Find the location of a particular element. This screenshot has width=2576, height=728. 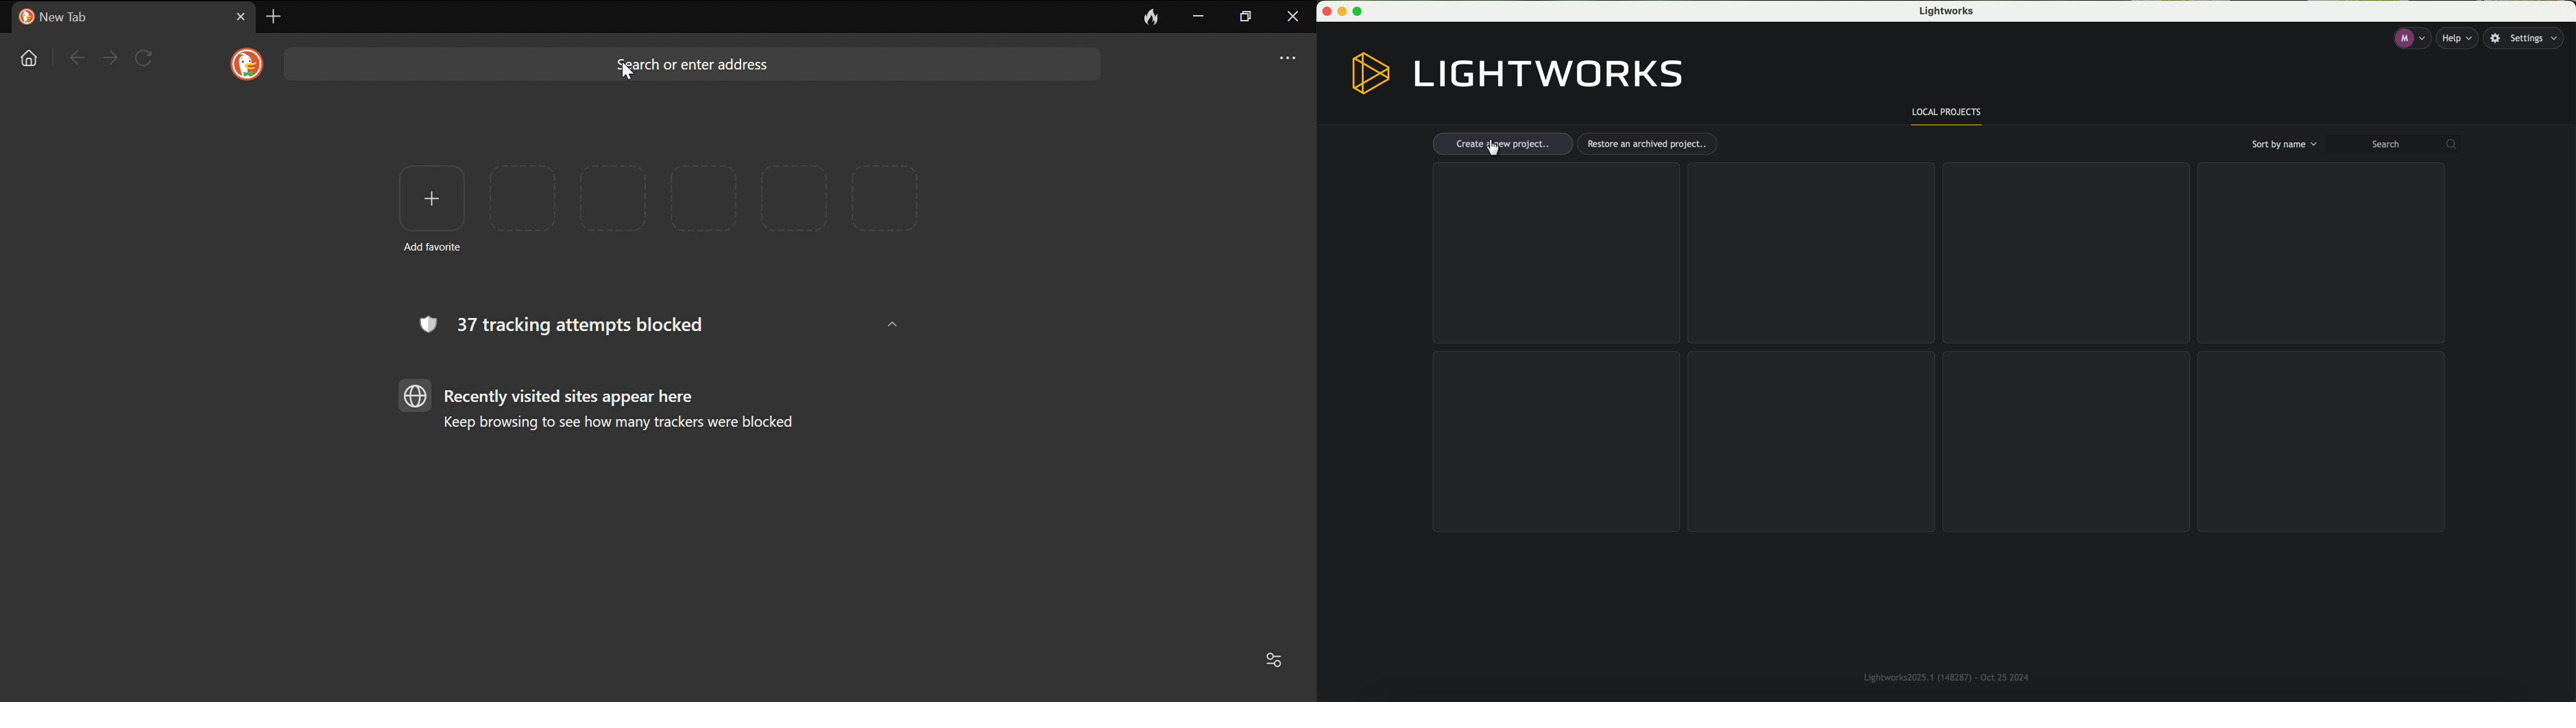

sort by name is located at coordinates (2283, 144).